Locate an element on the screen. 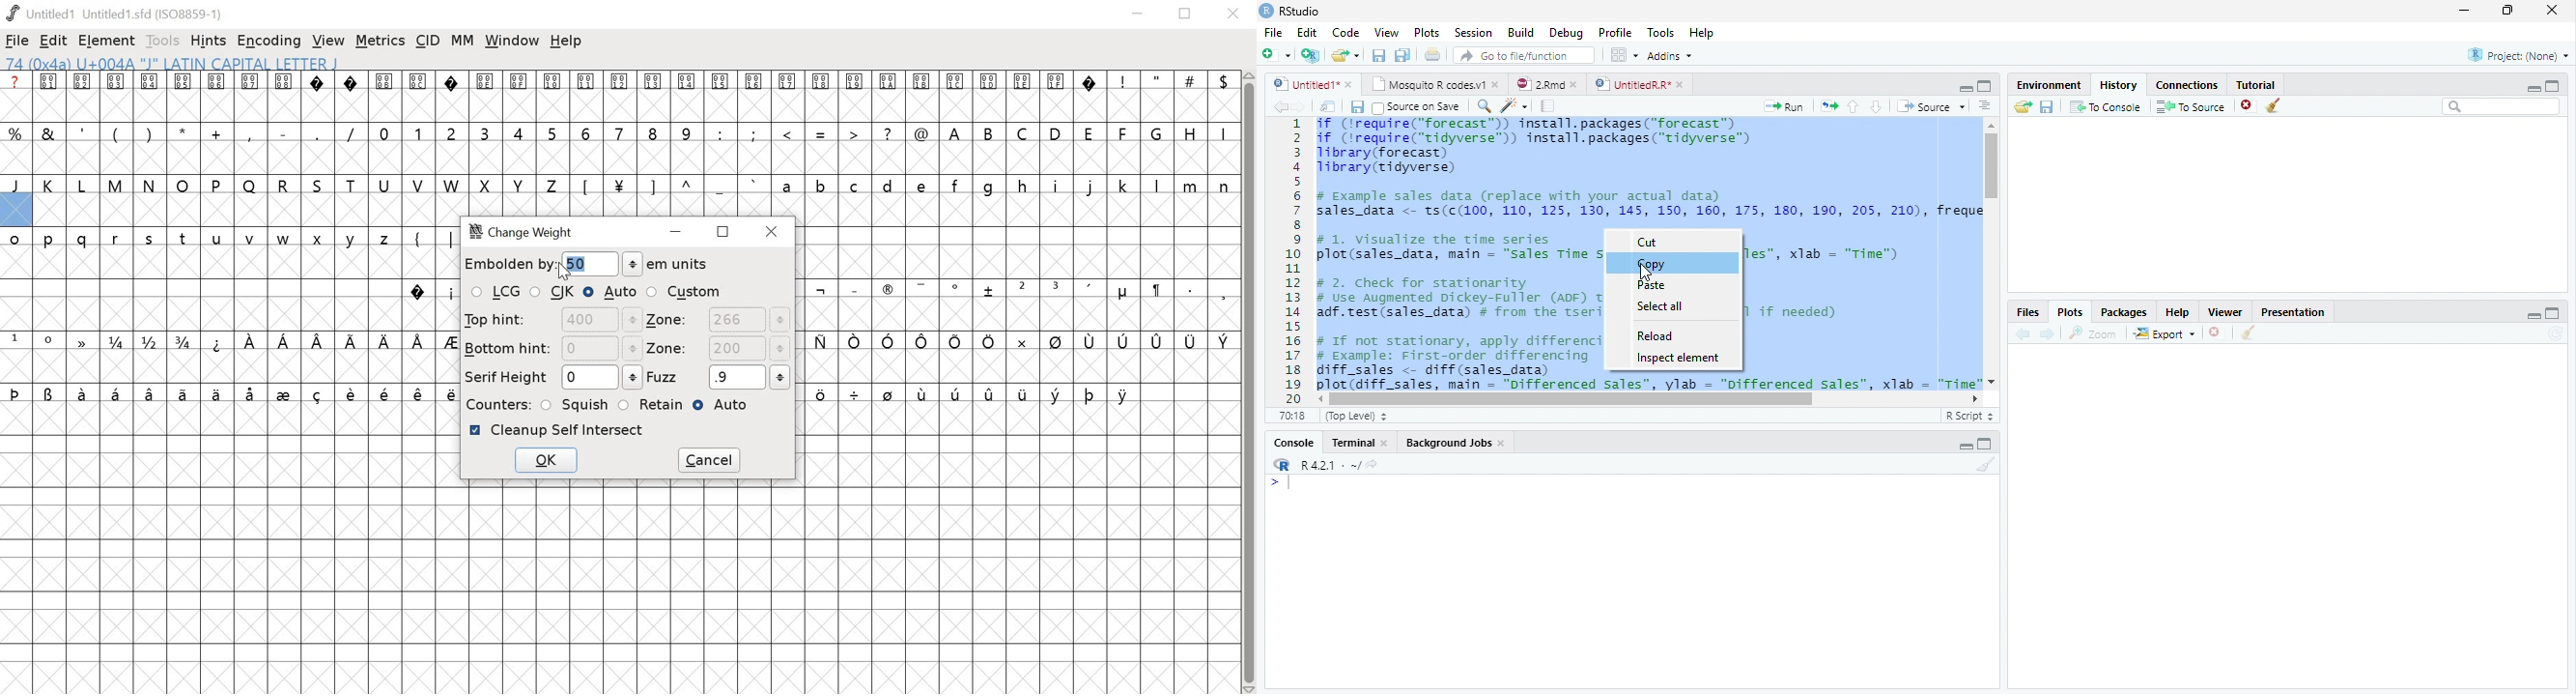  R 4.2.1 . ~ / is located at coordinates (1330, 466).